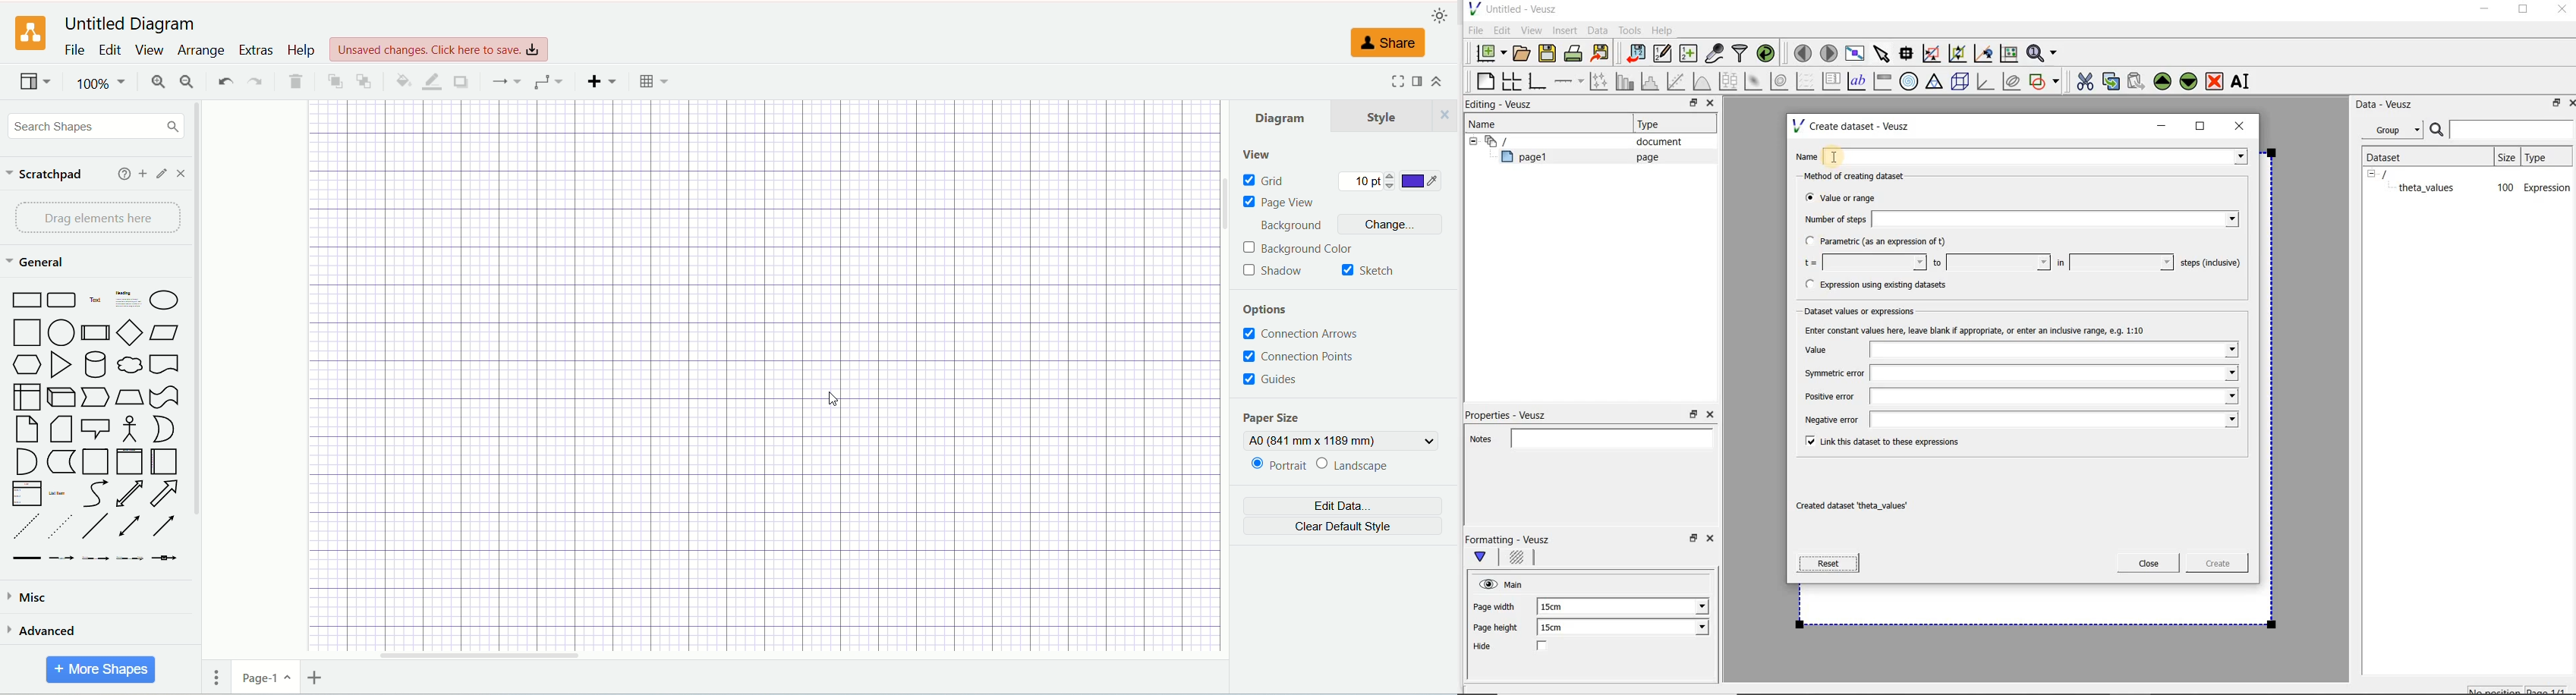 The height and width of the screenshot is (700, 2576). Describe the element at coordinates (33, 83) in the screenshot. I see `view` at that location.